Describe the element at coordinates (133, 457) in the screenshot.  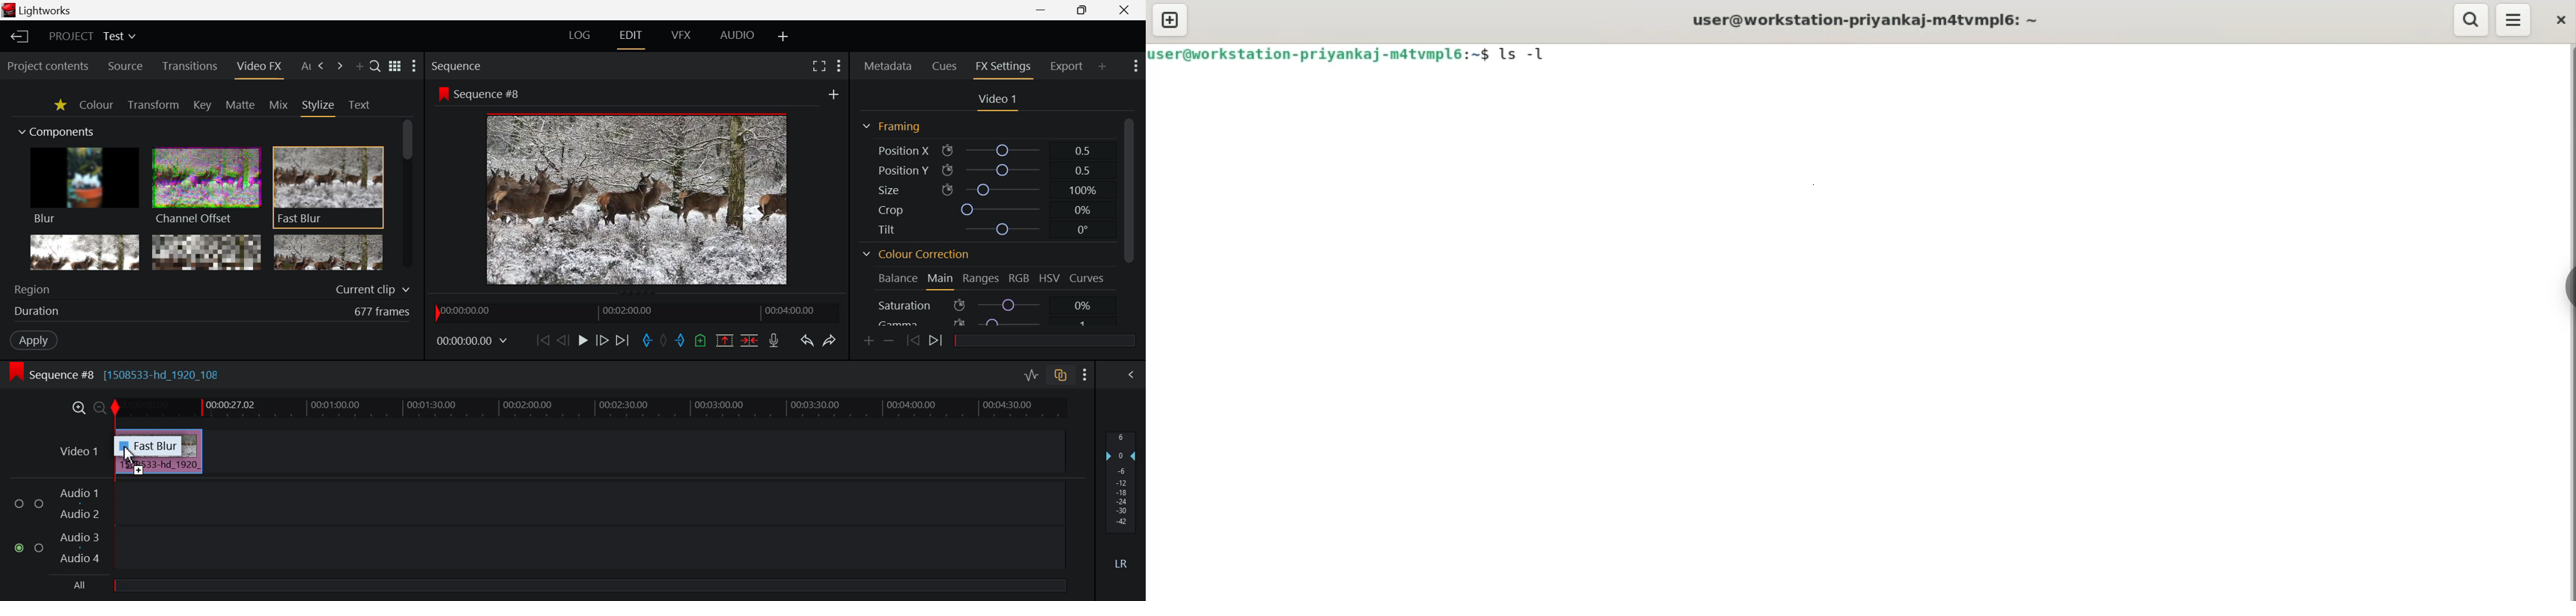
I see `Cursor` at that location.